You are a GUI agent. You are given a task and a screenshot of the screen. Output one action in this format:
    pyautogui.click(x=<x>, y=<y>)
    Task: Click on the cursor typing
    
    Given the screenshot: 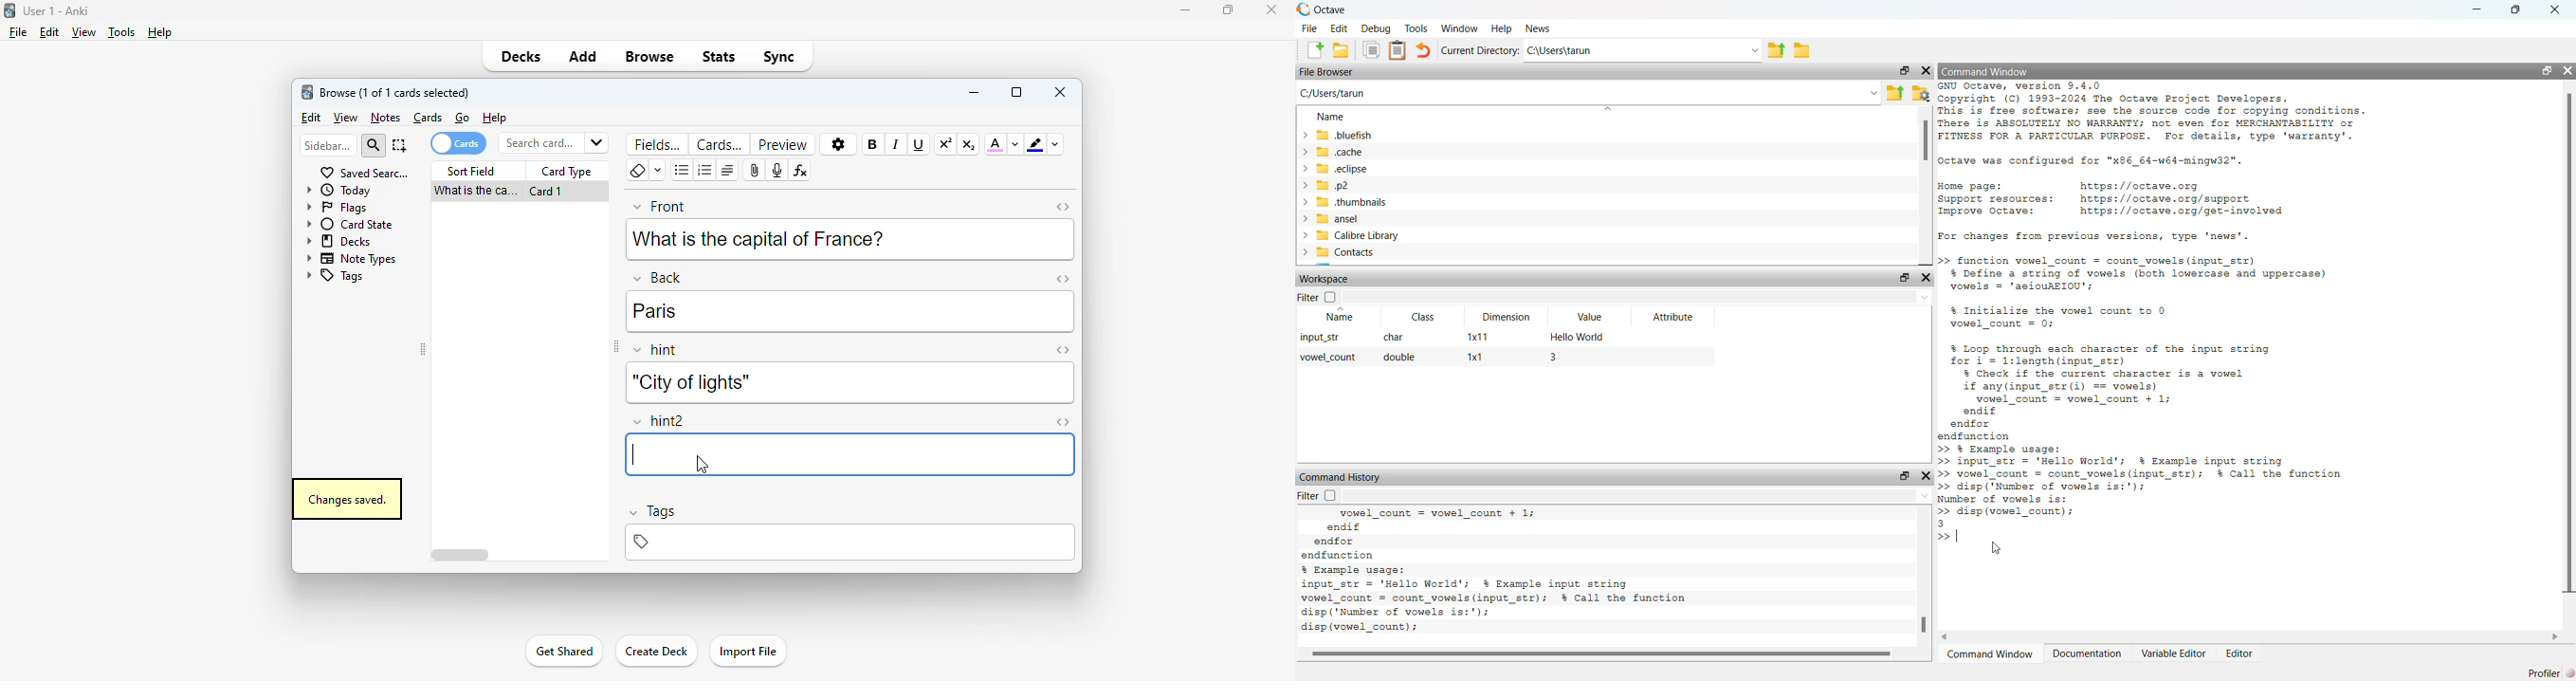 What is the action you would take?
    pyautogui.click(x=631, y=454)
    